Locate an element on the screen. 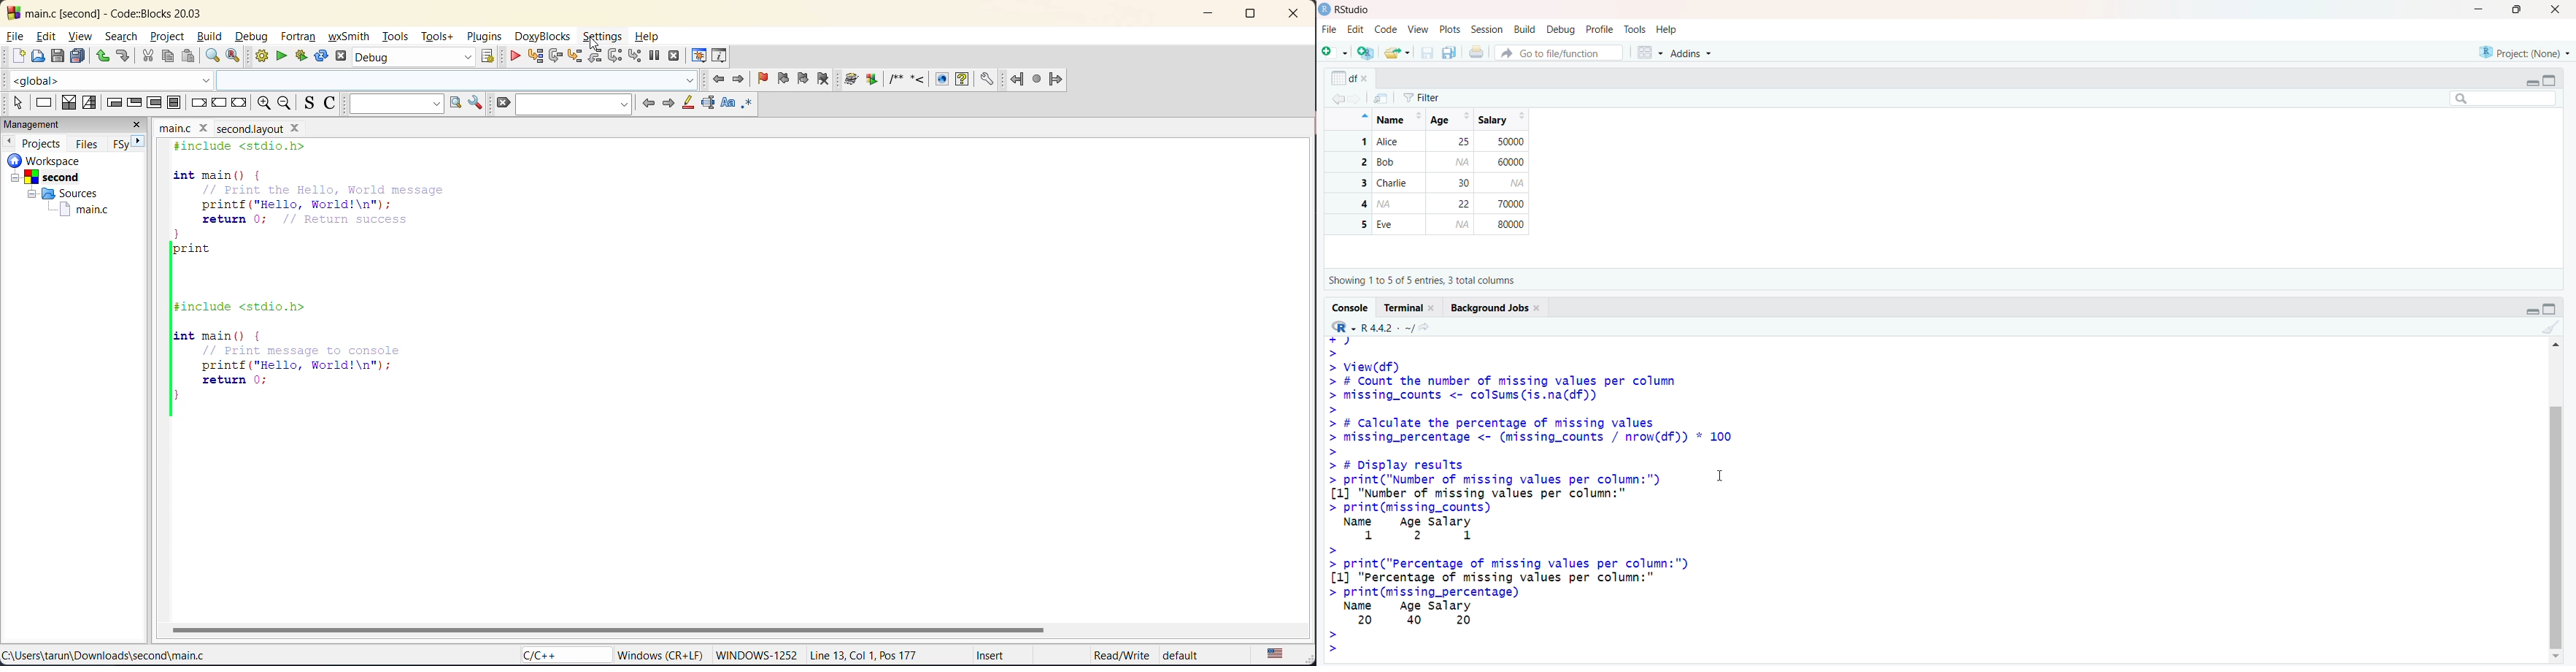 The image size is (2576, 672). Minimize is located at coordinates (2531, 82).